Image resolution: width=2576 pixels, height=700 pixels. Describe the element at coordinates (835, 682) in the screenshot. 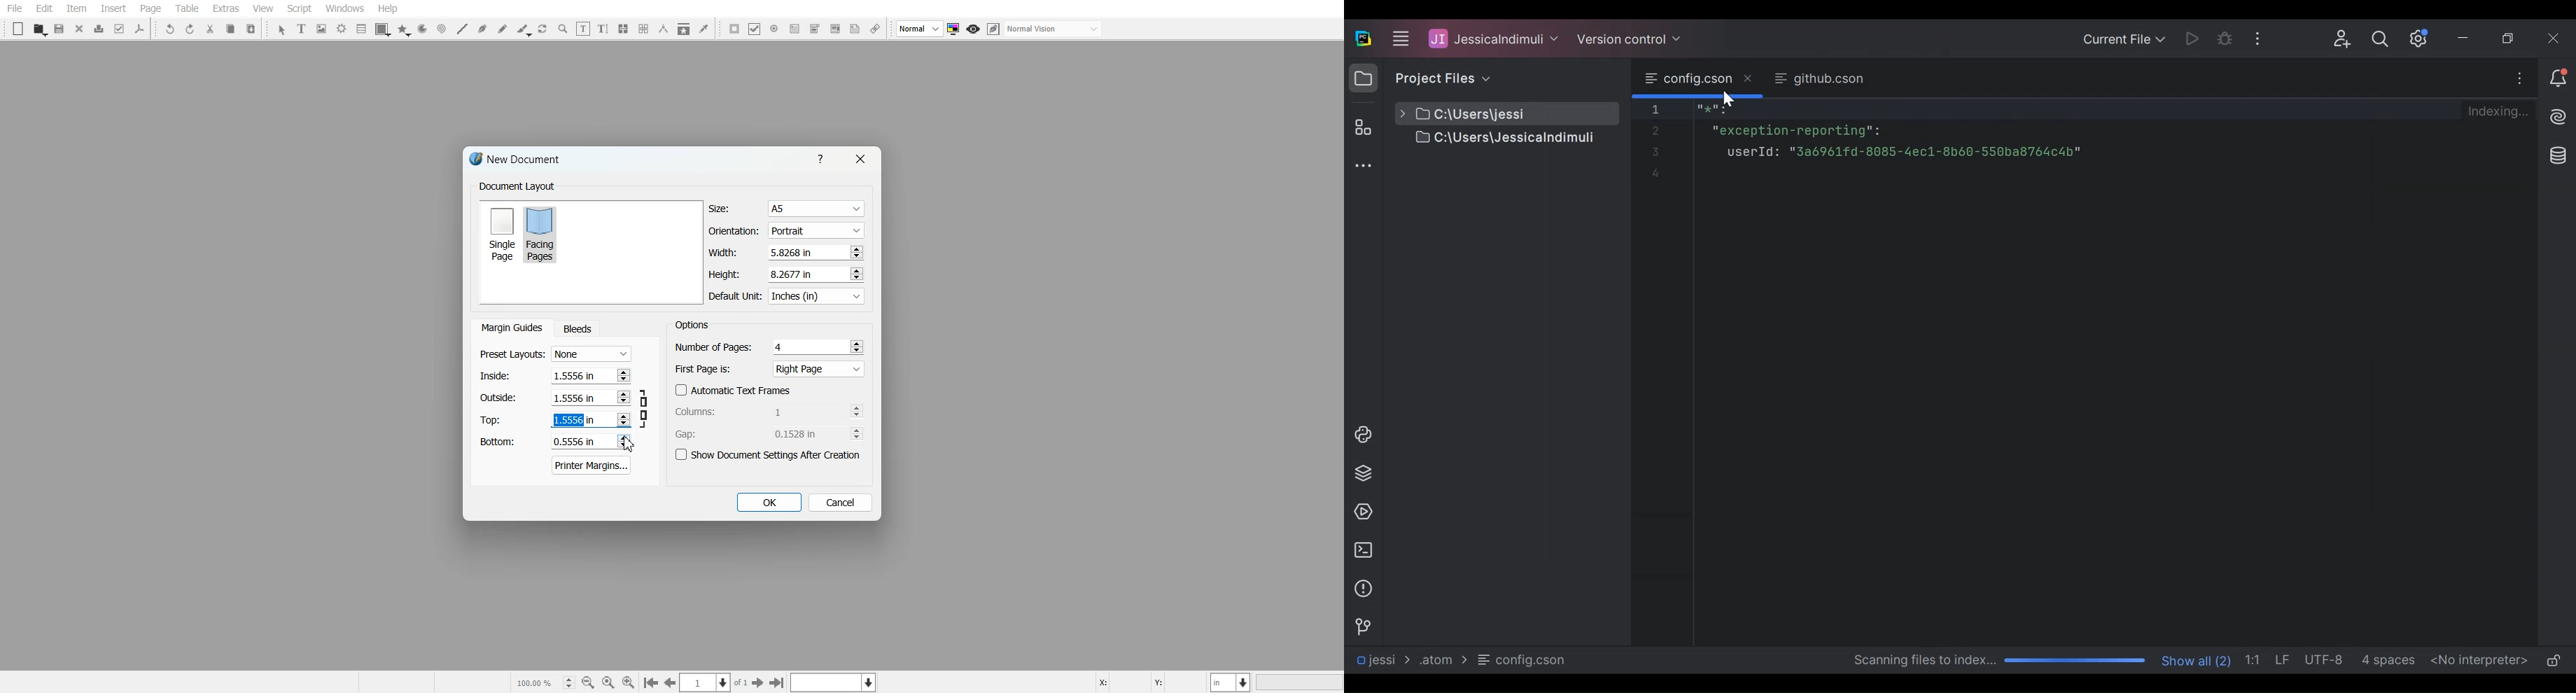

I see `Select the current layer` at that location.